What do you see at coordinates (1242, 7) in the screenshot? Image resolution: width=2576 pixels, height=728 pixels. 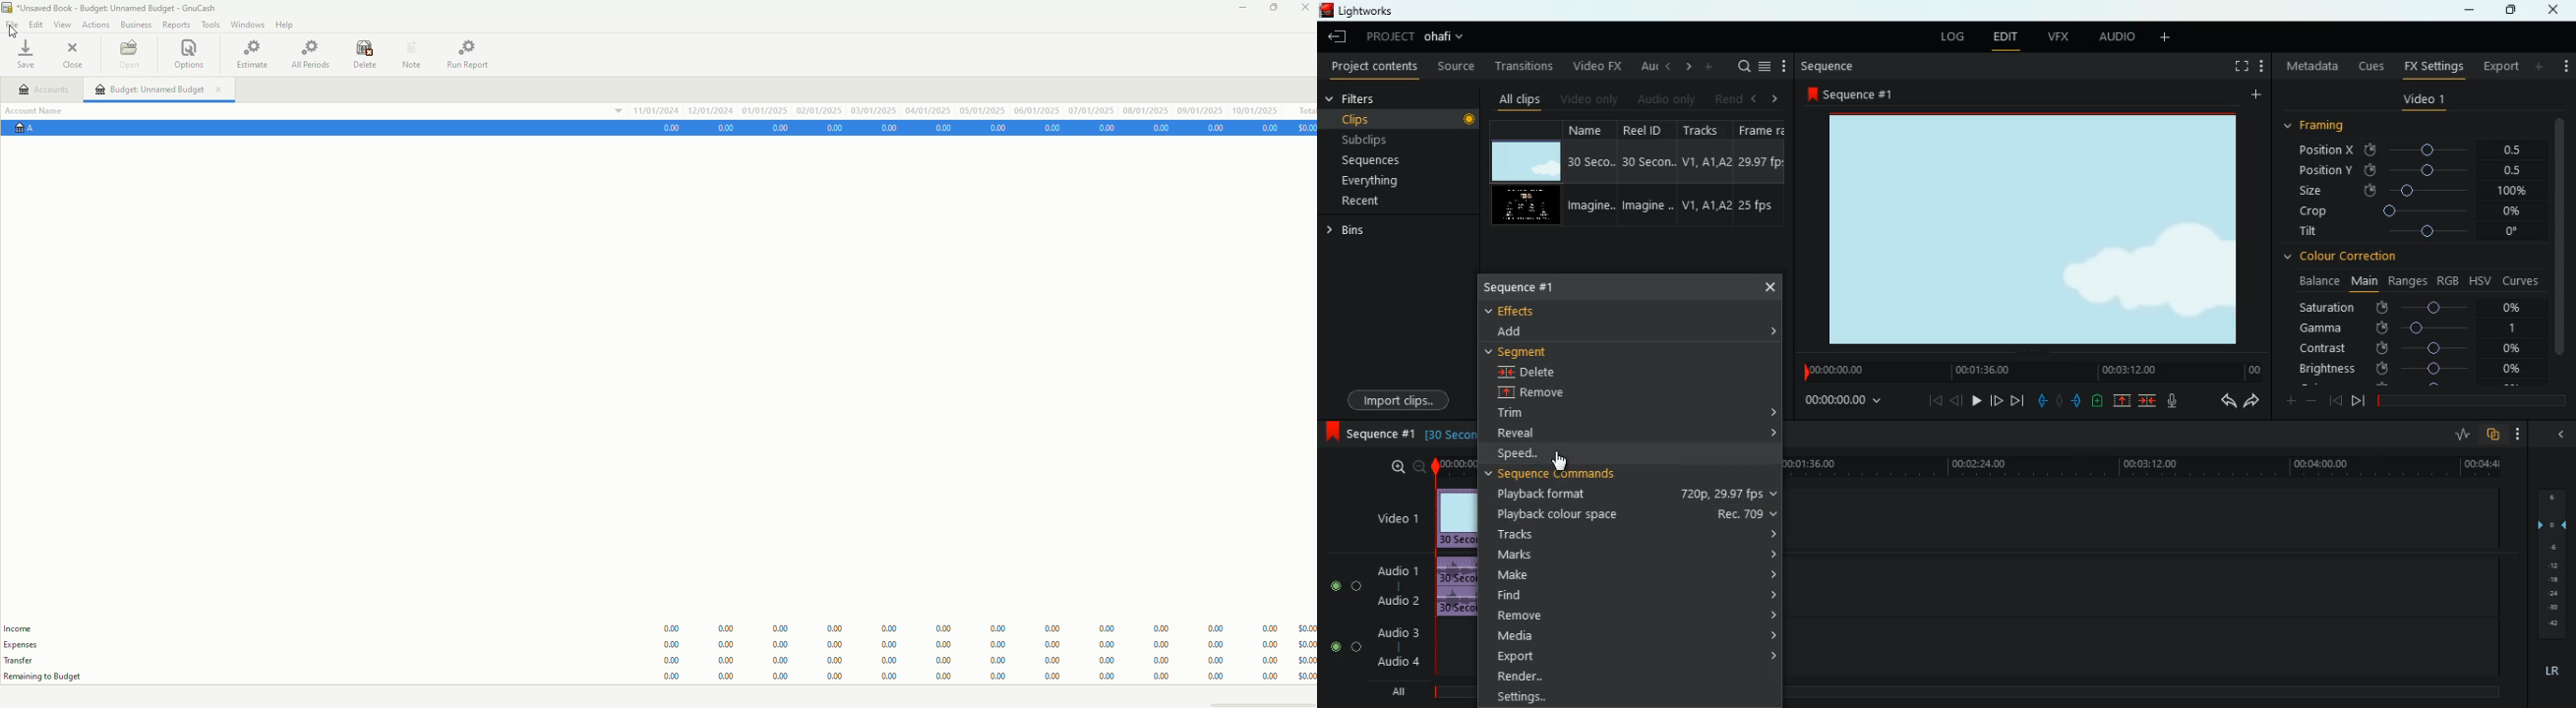 I see `Minimize` at bounding box center [1242, 7].